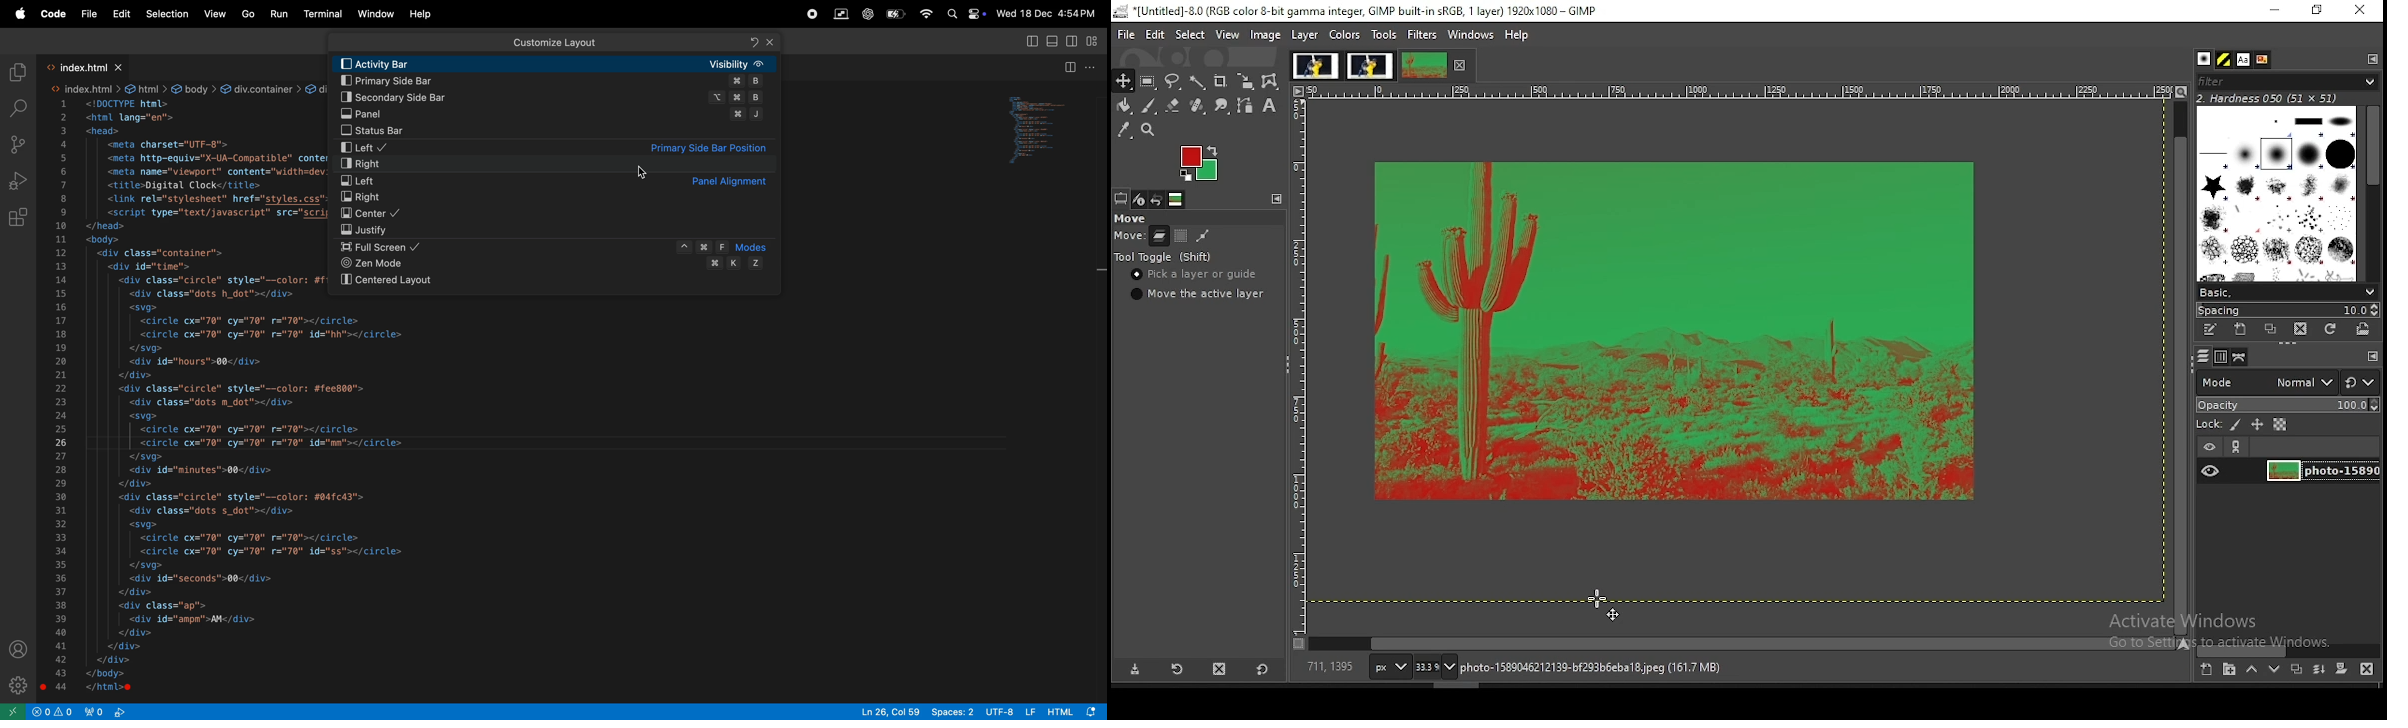  I want to click on run, so click(278, 14).